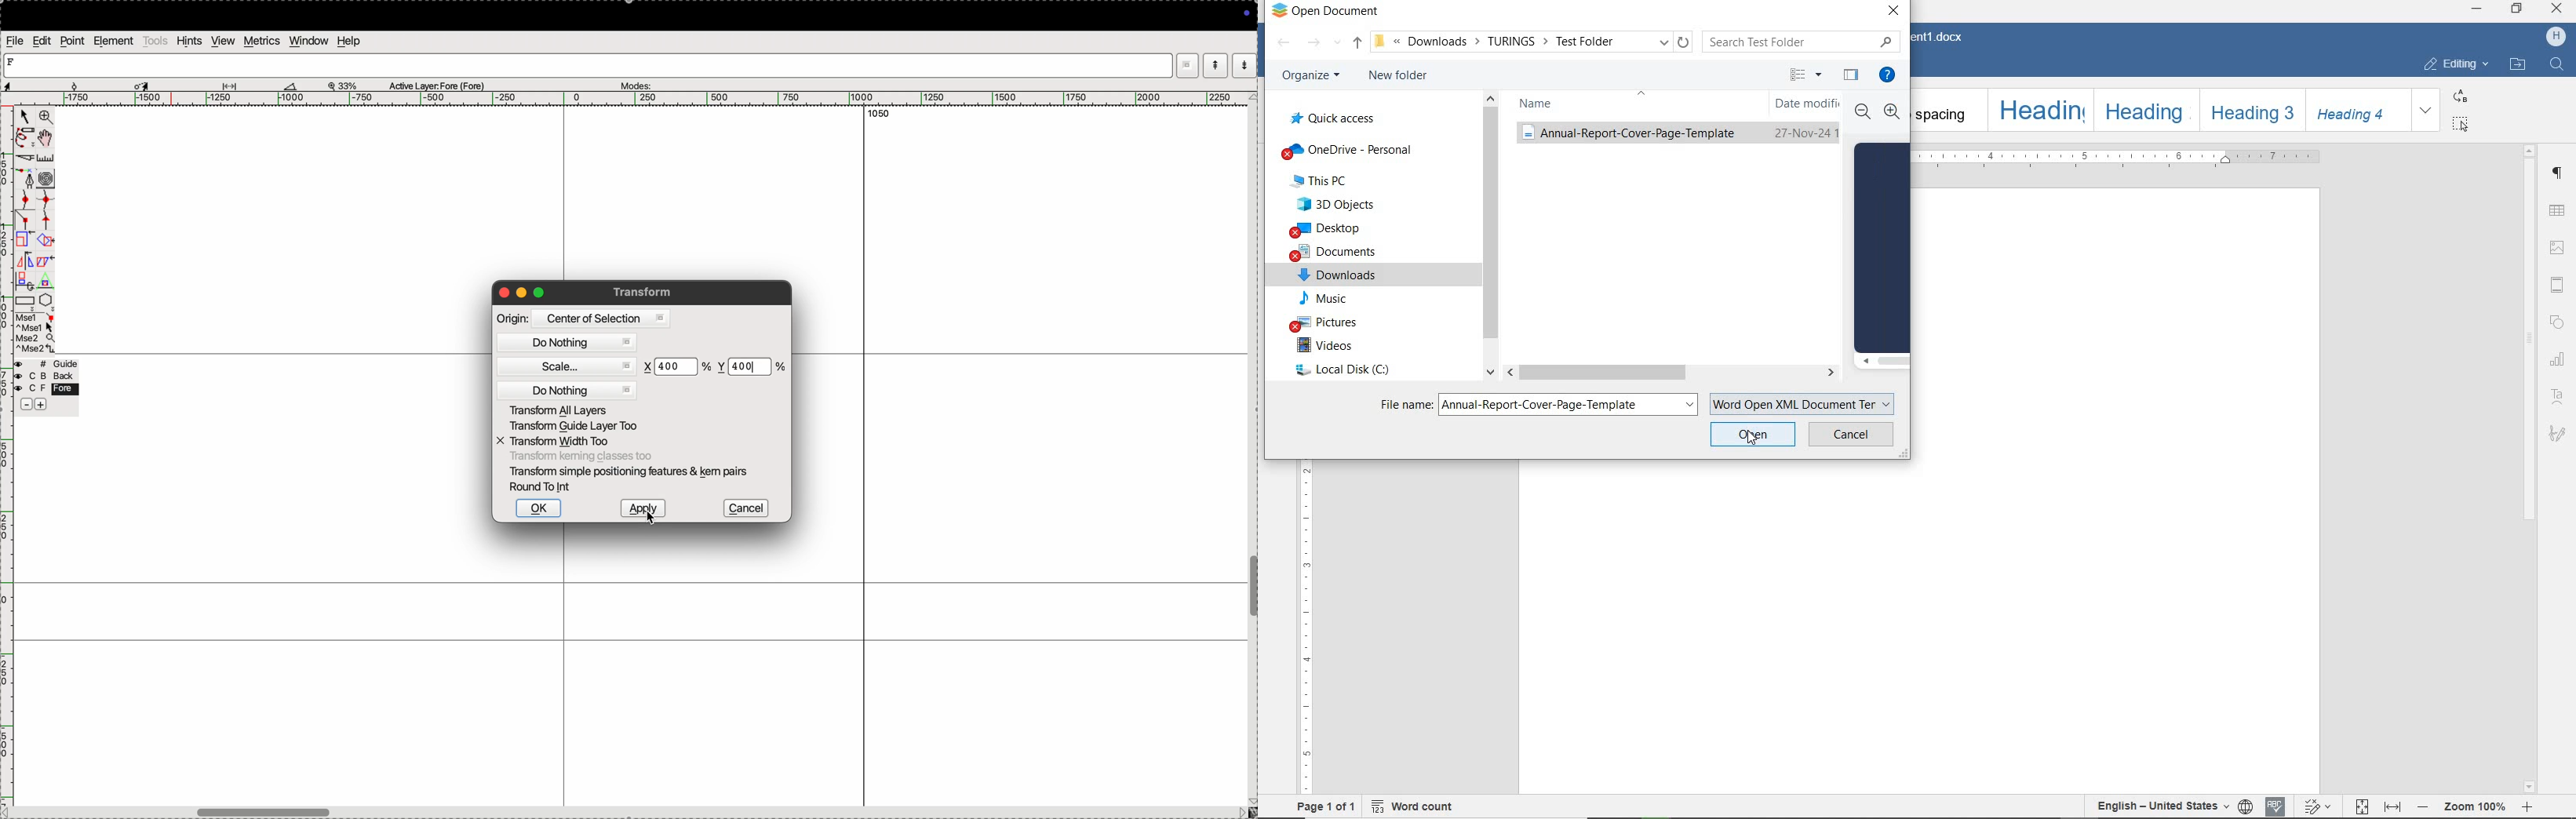 This screenshot has width=2576, height=840. What do you see at coordinates (2246, 806) in the screenshot?
I see `document language` at bounding box center [2246, 806].